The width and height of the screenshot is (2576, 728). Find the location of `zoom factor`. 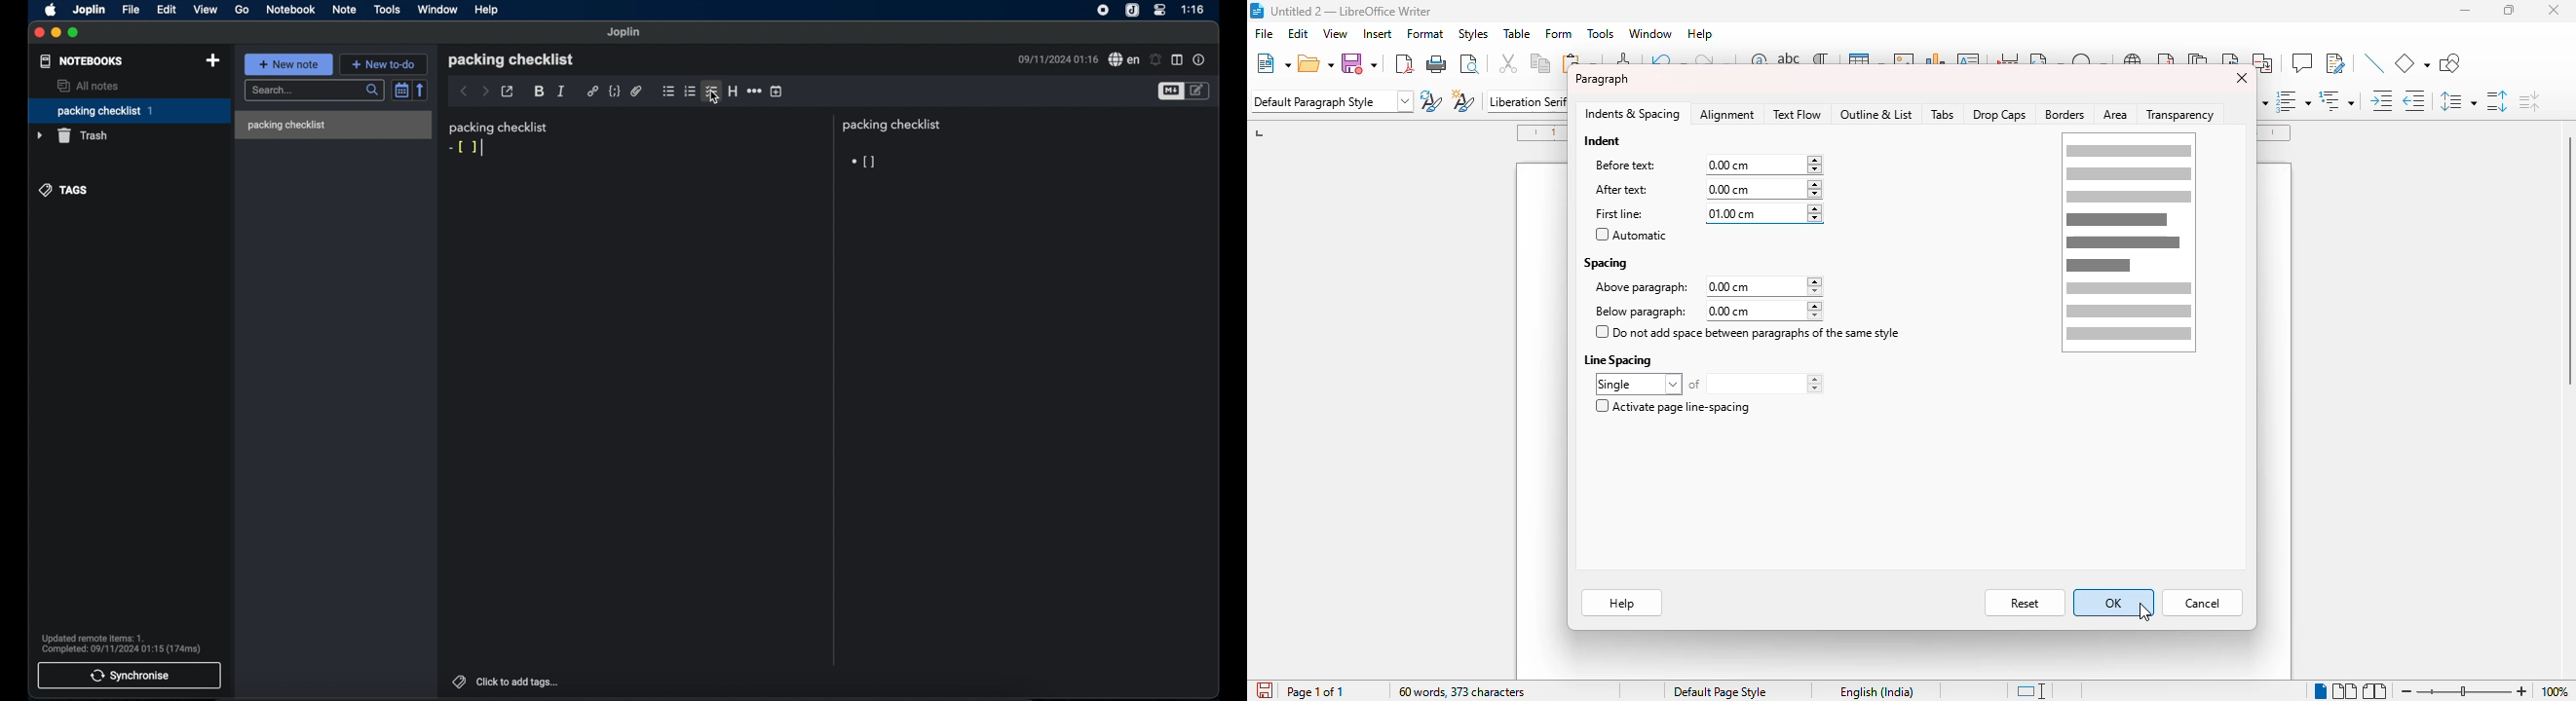

zoom factor is located at coordinates (2555, 691).